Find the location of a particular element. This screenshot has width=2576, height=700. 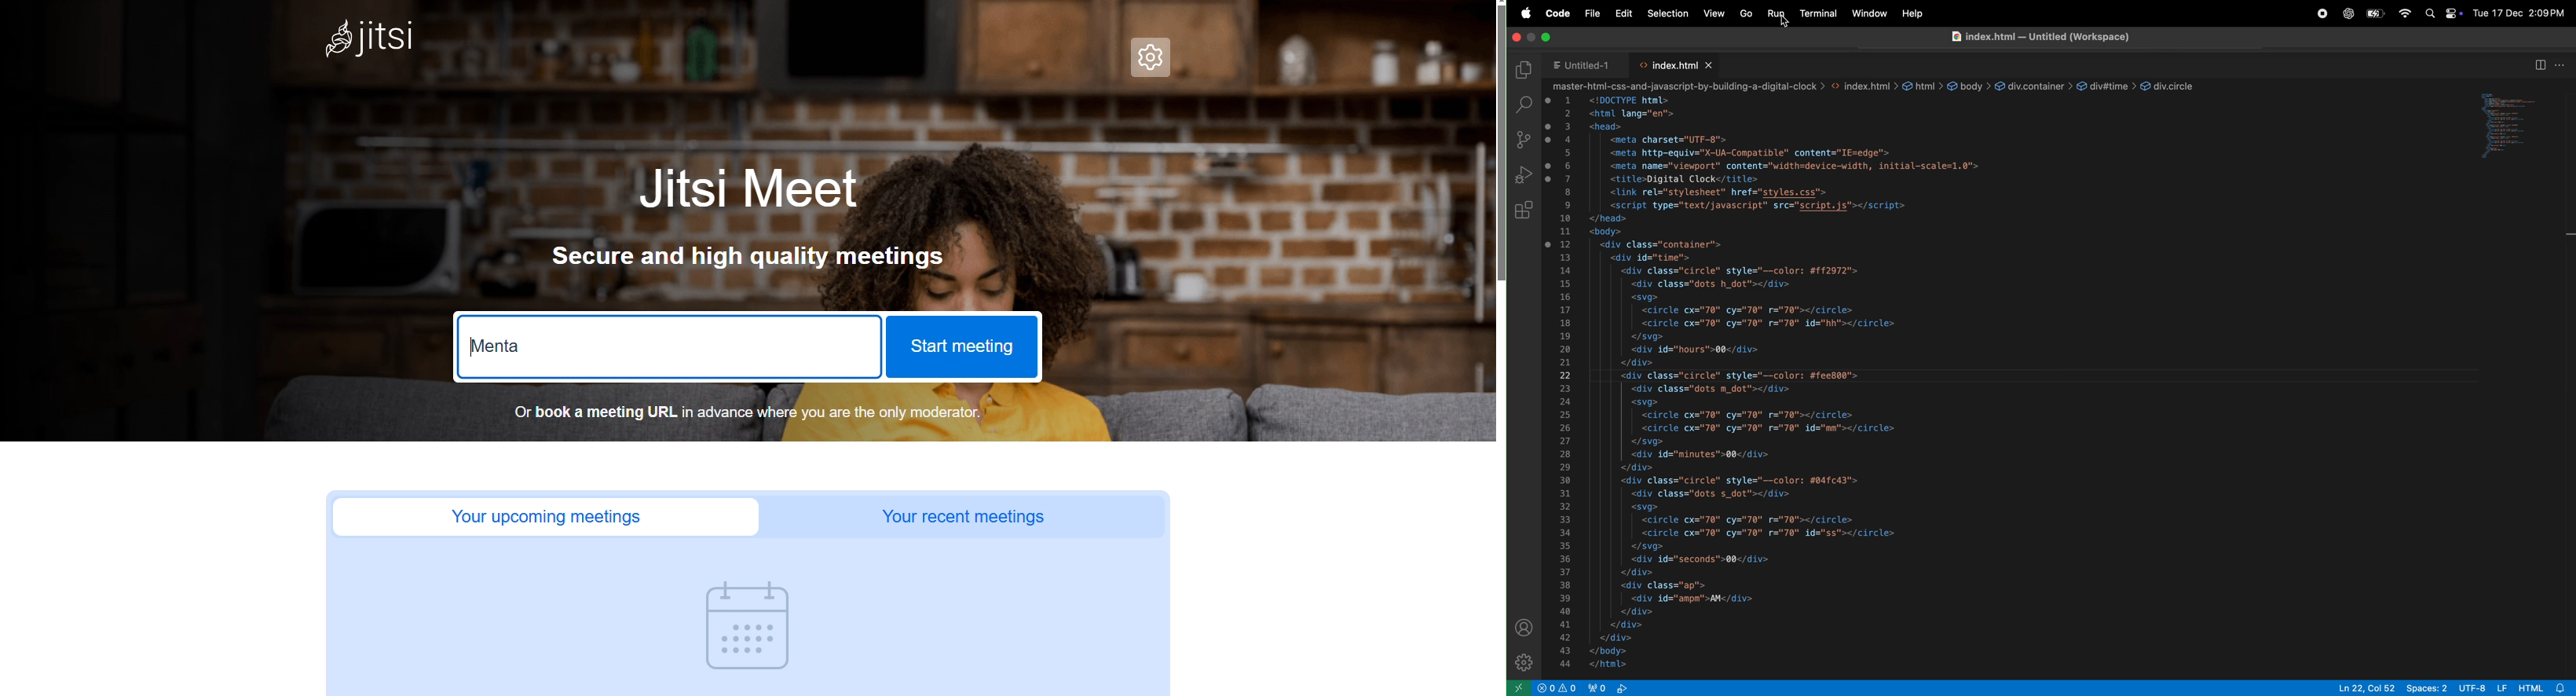

Background image is located at coordinates (772, 33).